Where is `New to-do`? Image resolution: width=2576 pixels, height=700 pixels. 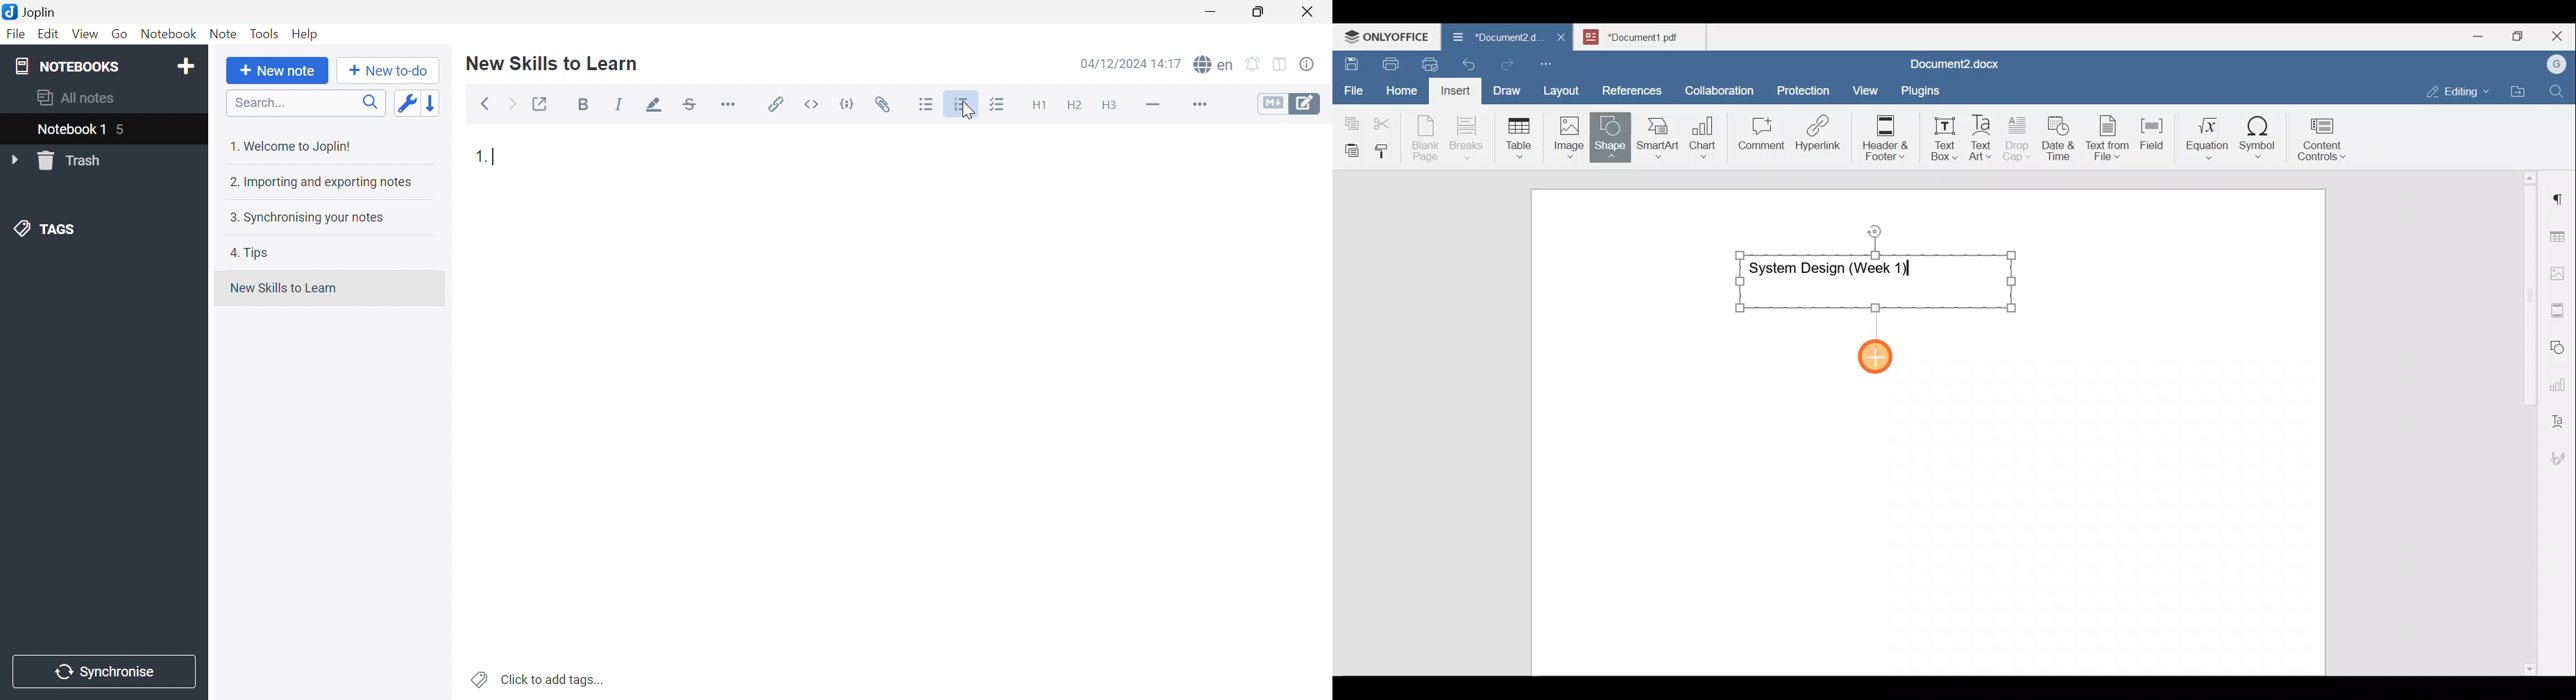
New to-do is located at coordinates (387, 71).